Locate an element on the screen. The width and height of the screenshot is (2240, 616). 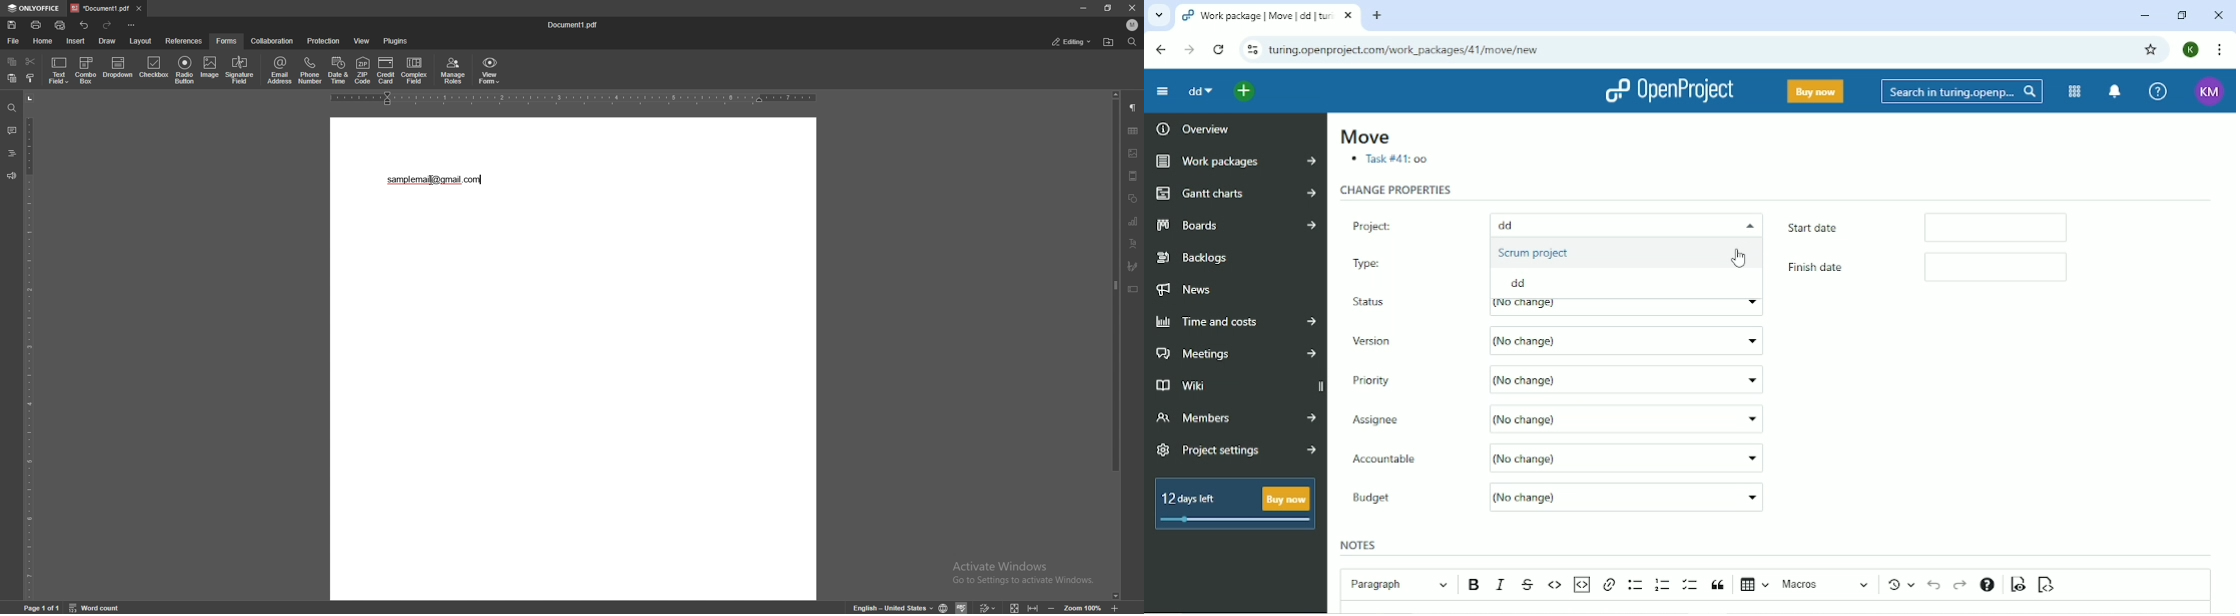
Show local modifications is located at coordinates (1904, 584).